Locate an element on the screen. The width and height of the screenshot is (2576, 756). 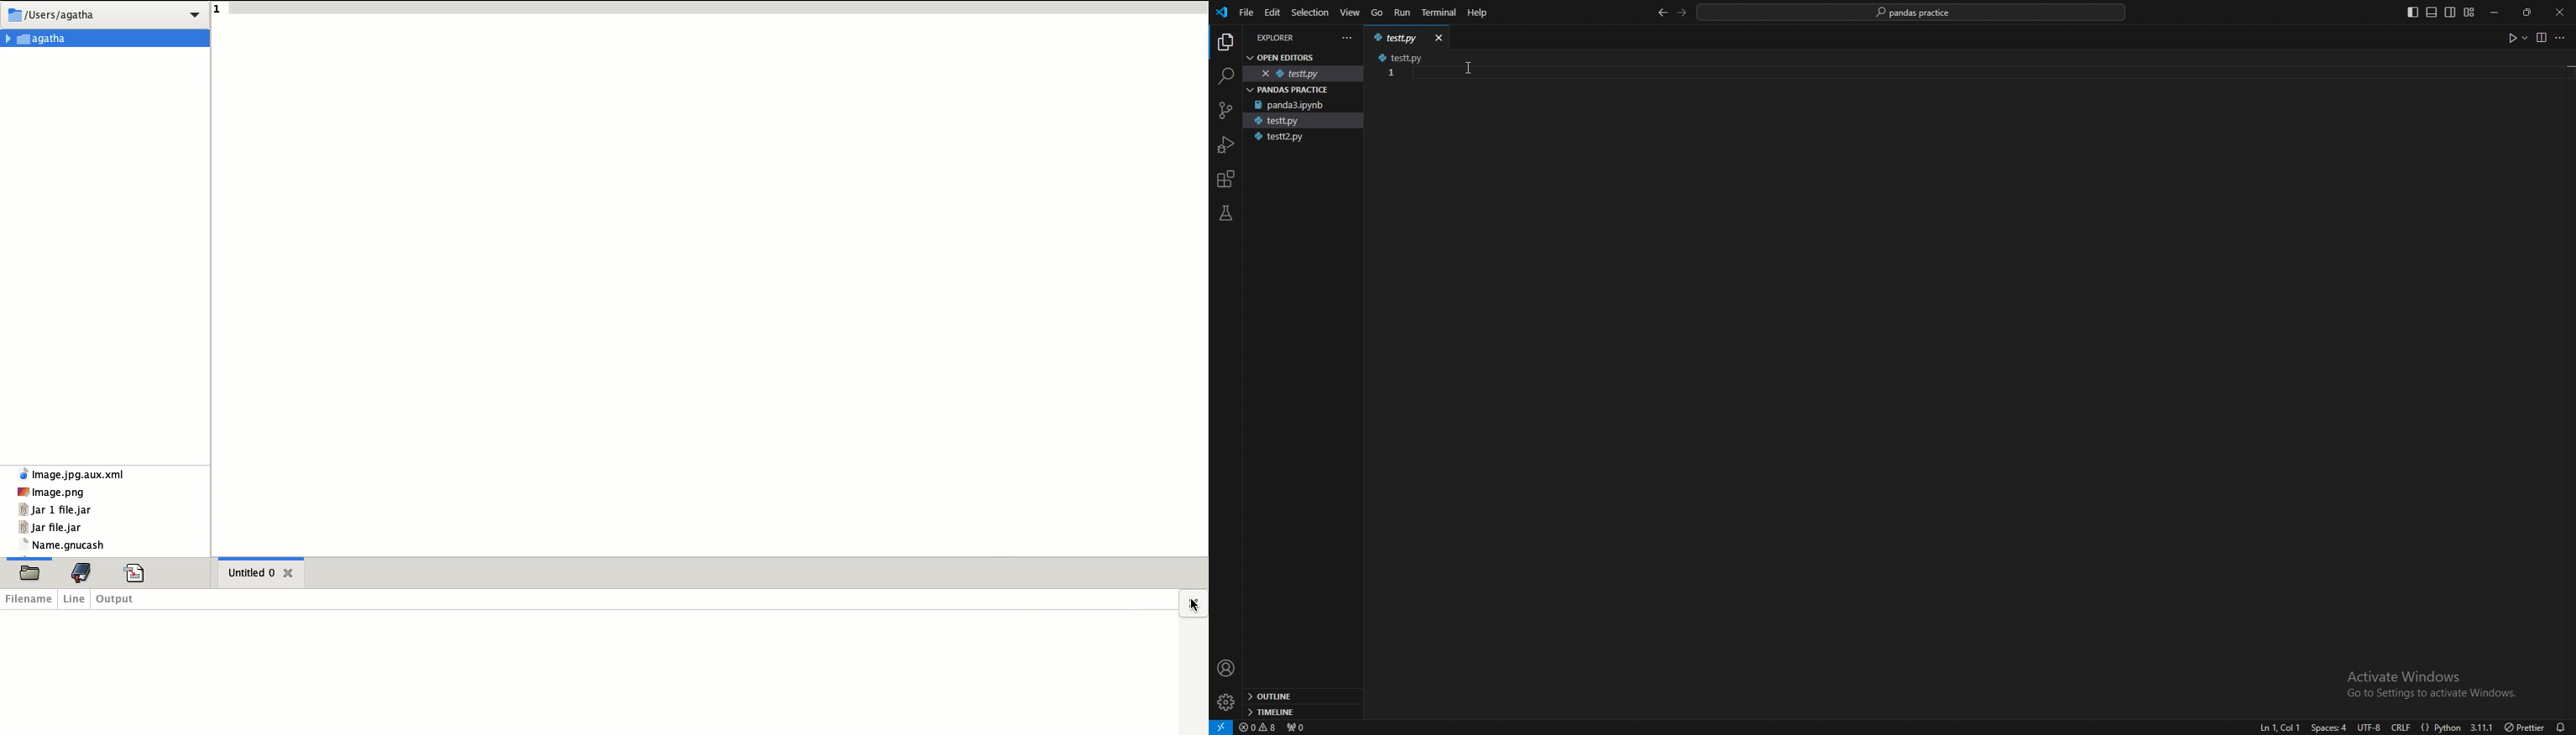
pandas practice is located at coordinates (1913, 13).